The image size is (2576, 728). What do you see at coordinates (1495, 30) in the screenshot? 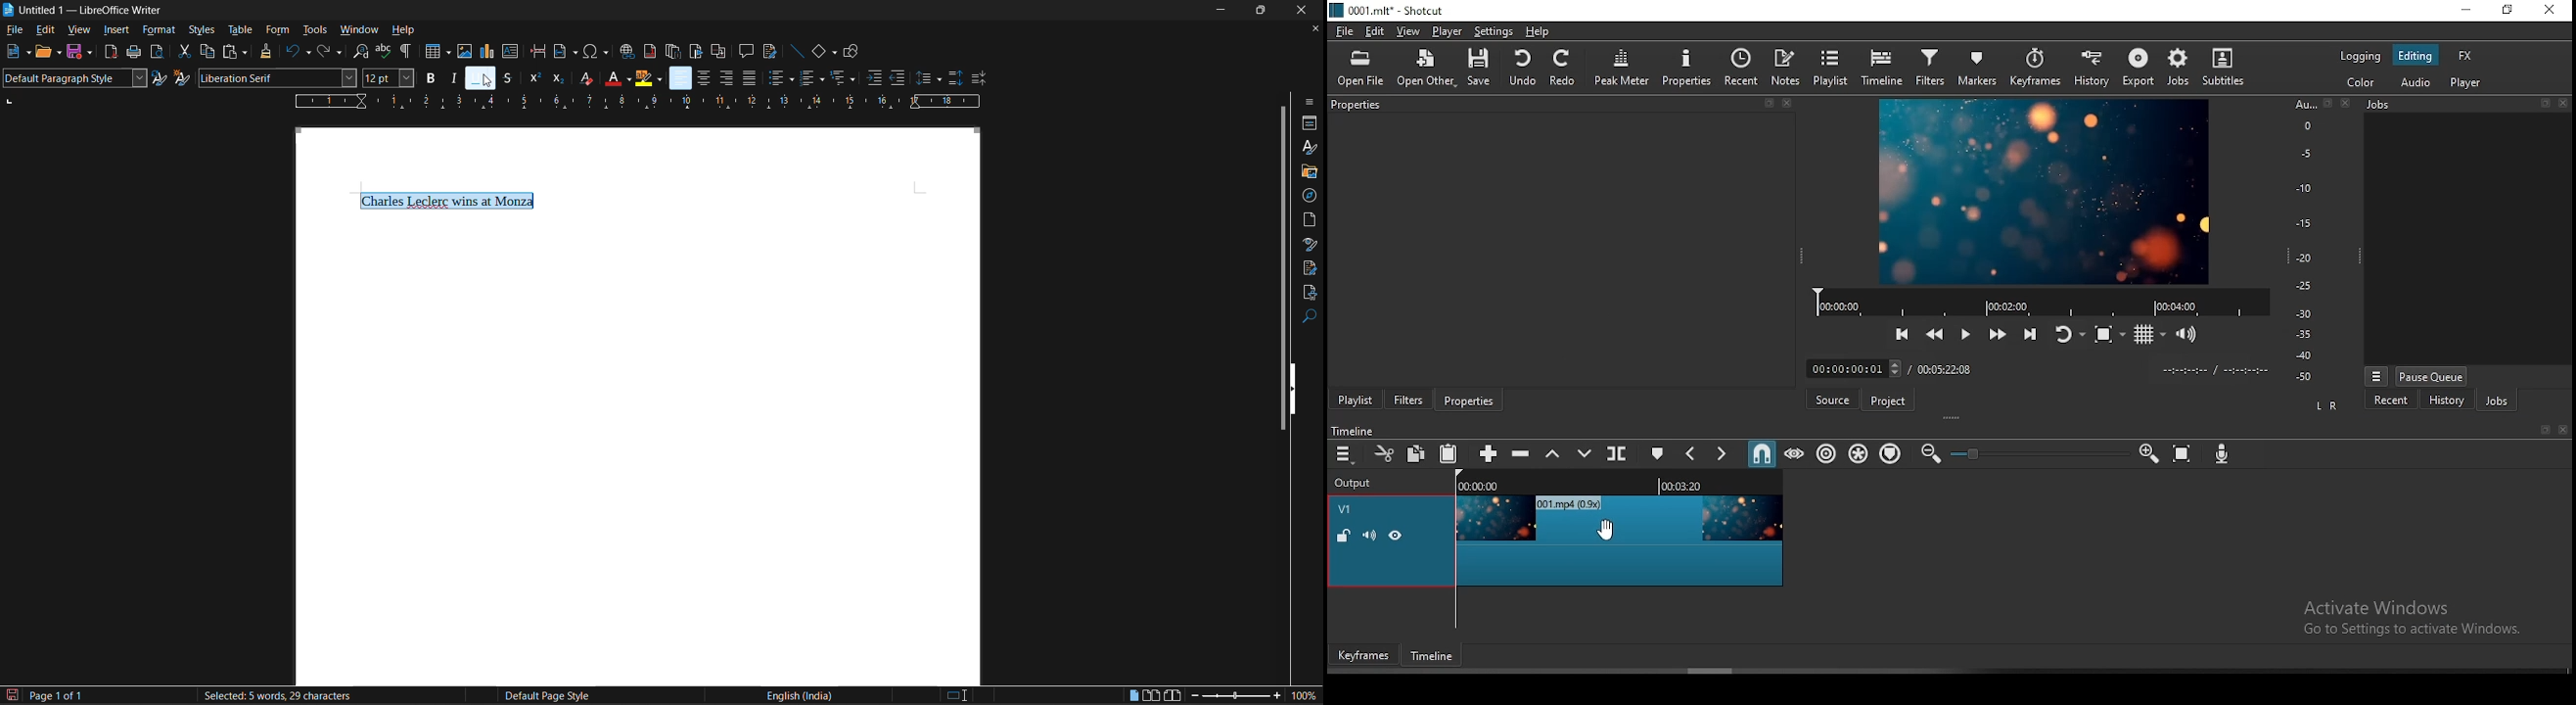
I see `settings` at bounding box center [1495, 30].